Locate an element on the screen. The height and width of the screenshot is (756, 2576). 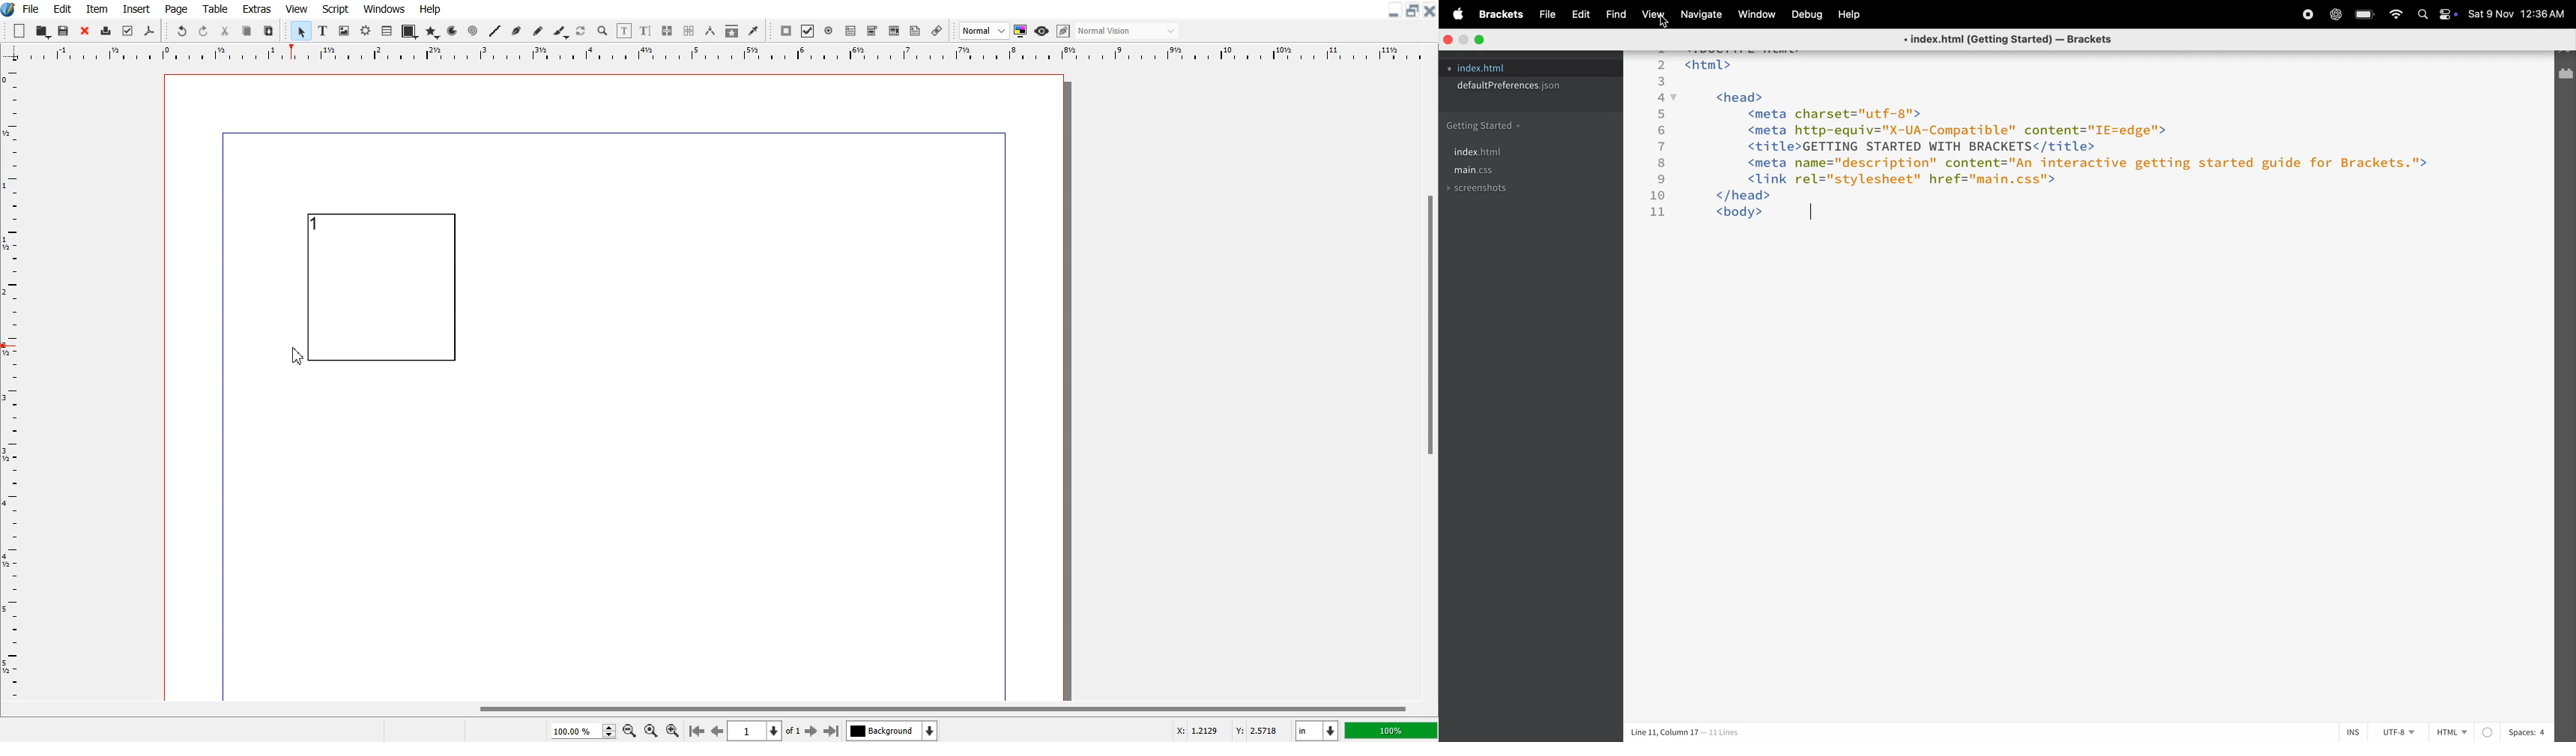
Vertical Scroll bar is located at coordinates (1430, 382).